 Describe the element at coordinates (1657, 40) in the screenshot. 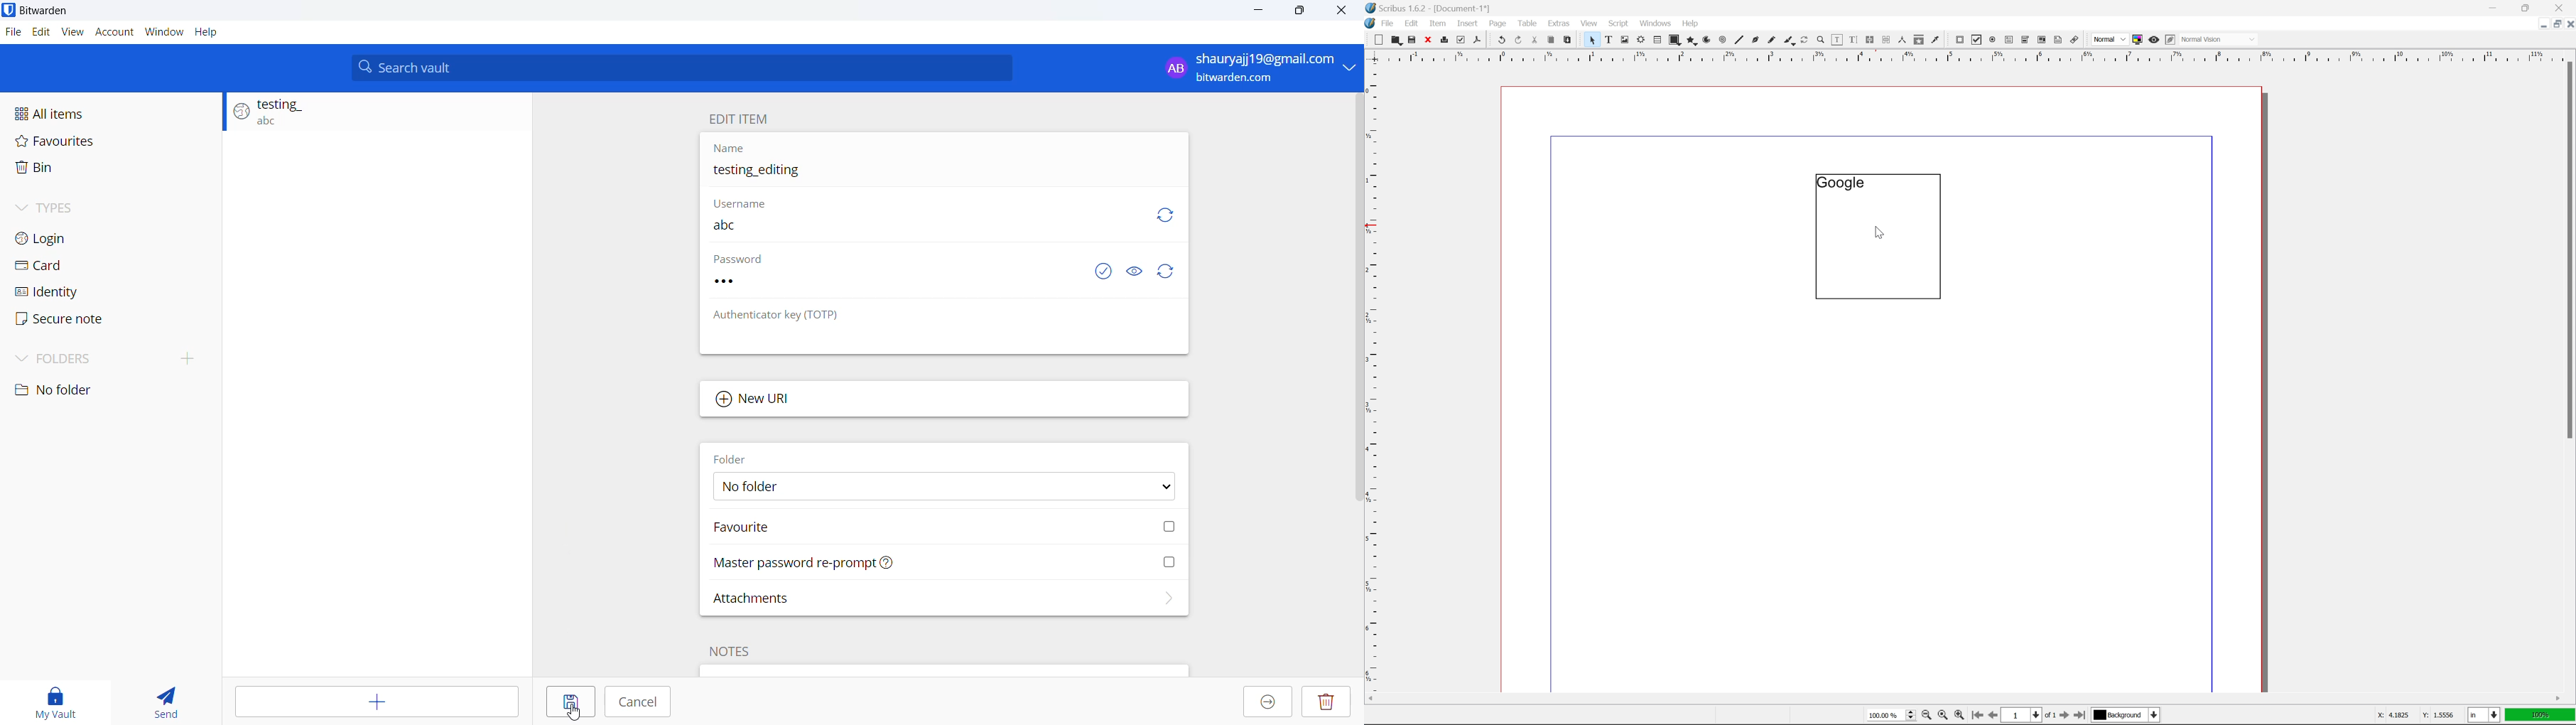

I see `table` at that location.